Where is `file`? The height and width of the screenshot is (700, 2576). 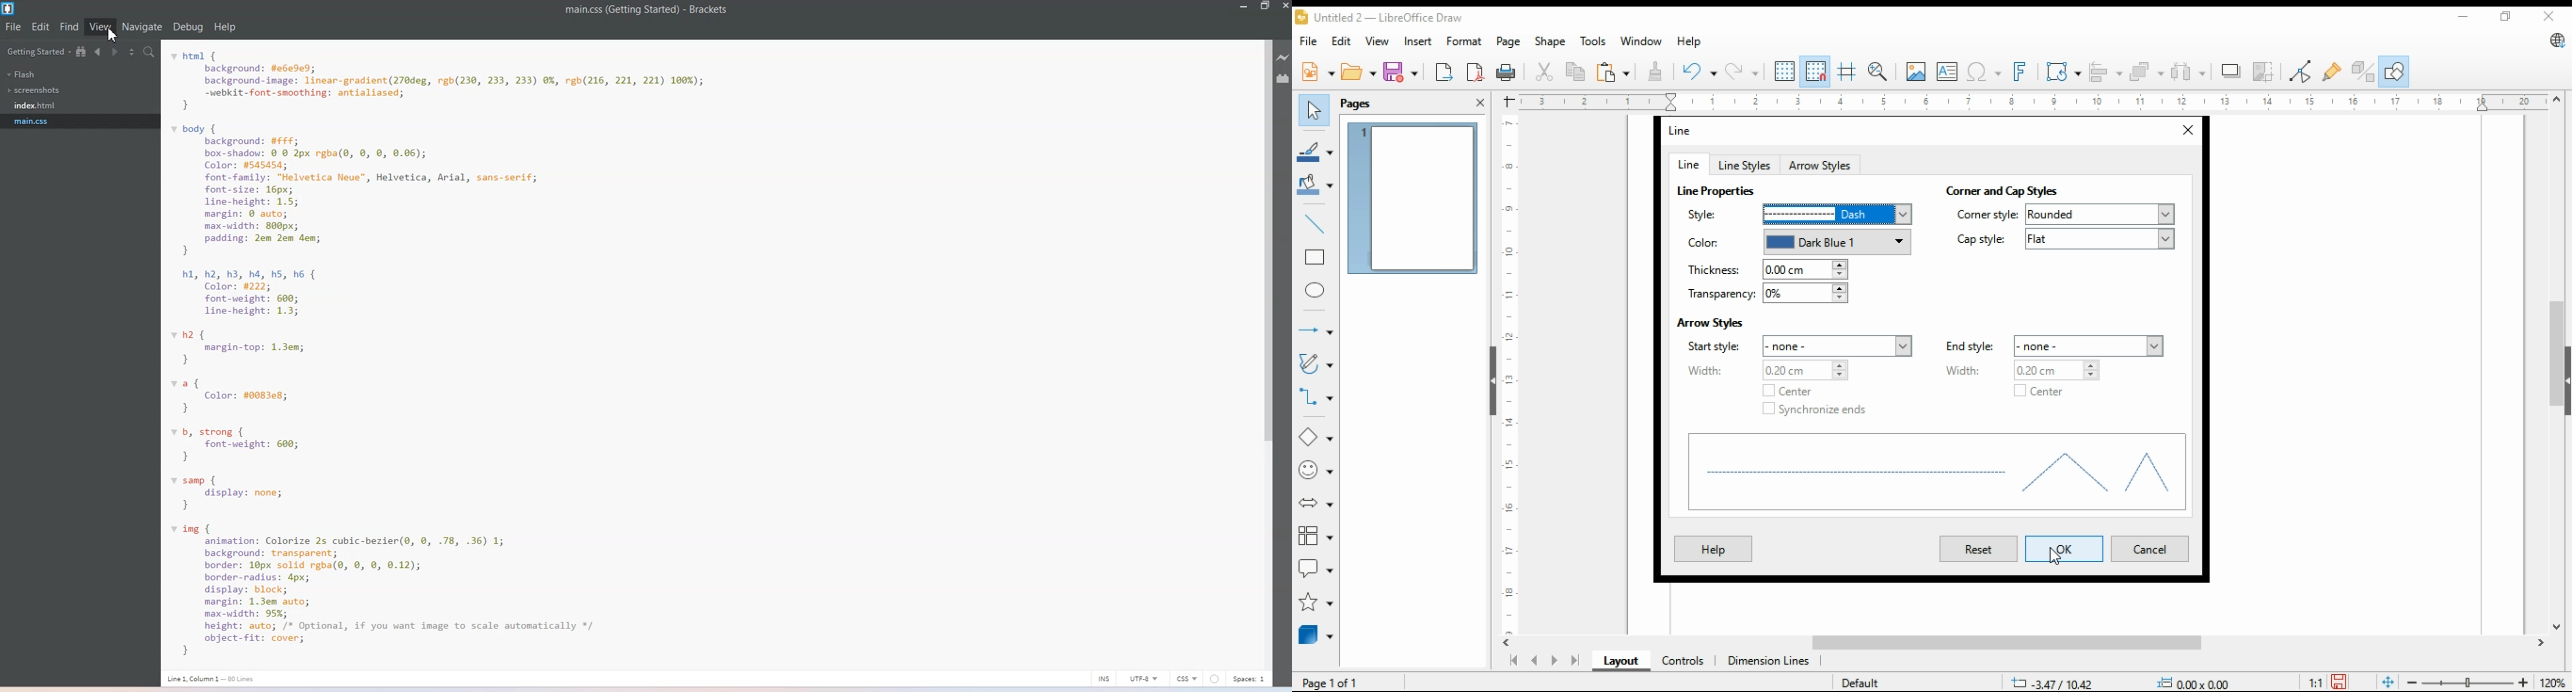 file is located at coordinates (1310, 40).